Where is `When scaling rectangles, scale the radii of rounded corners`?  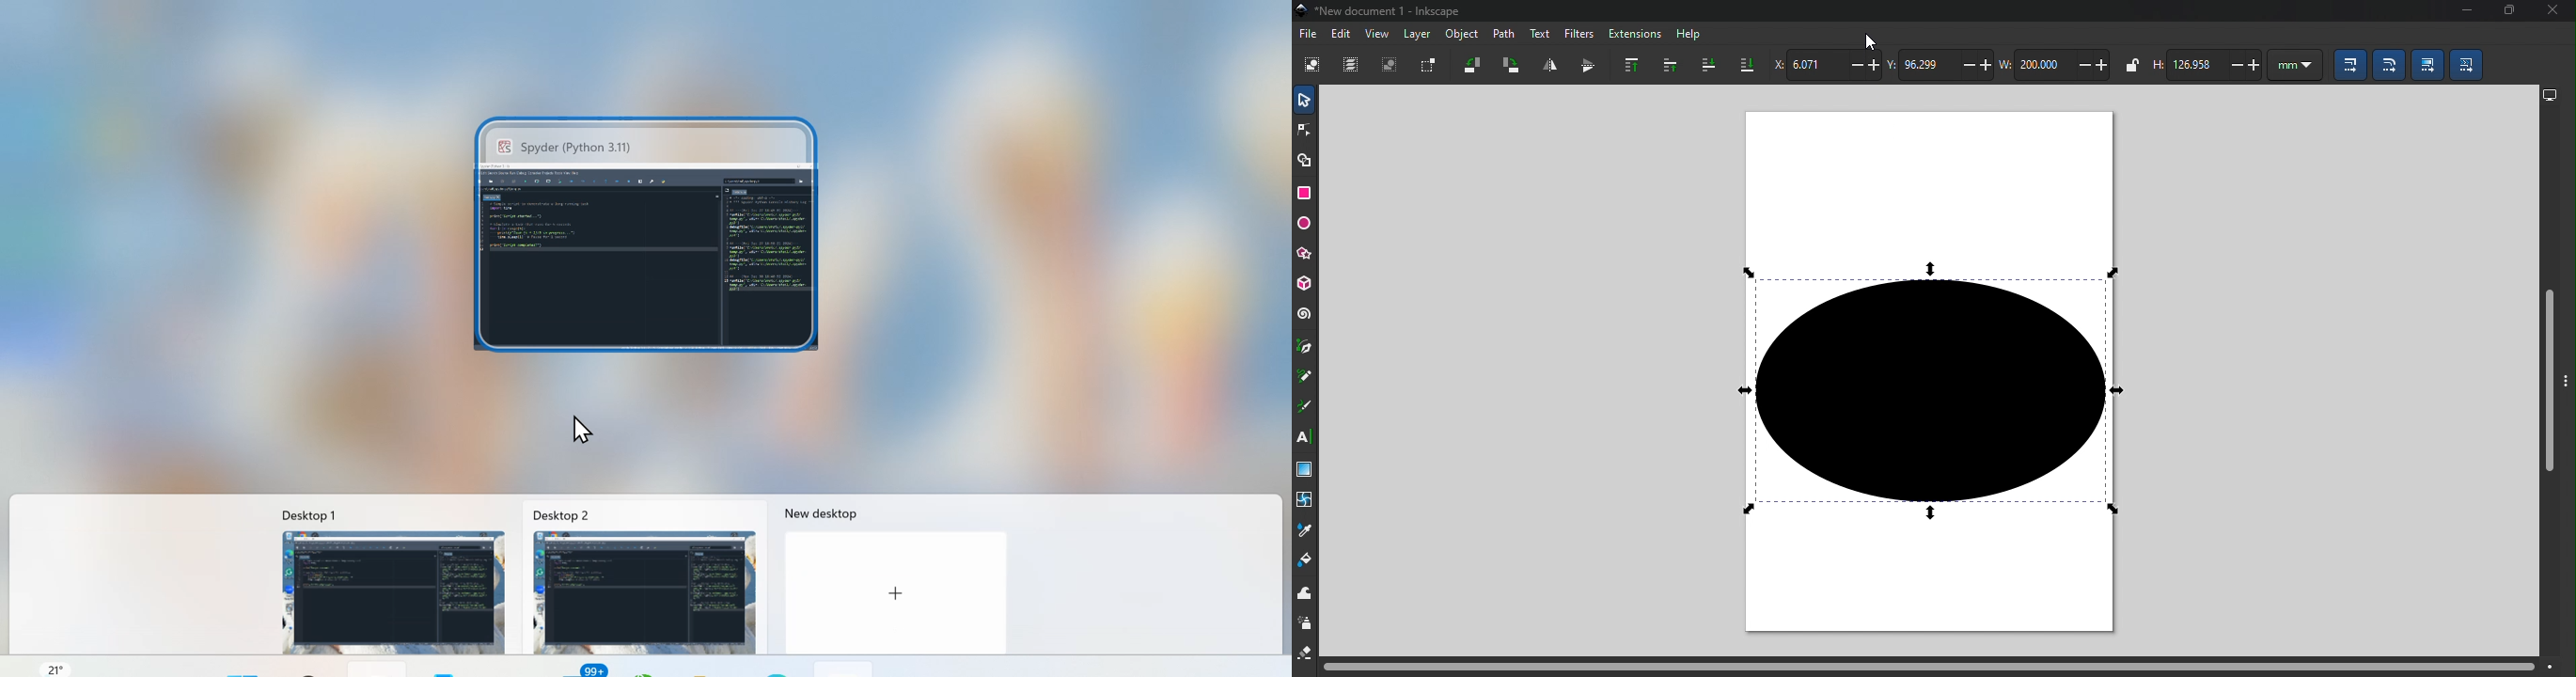 When scaling rectangles, scale the radii of rounded corners is located at coordinates (2387, 63).